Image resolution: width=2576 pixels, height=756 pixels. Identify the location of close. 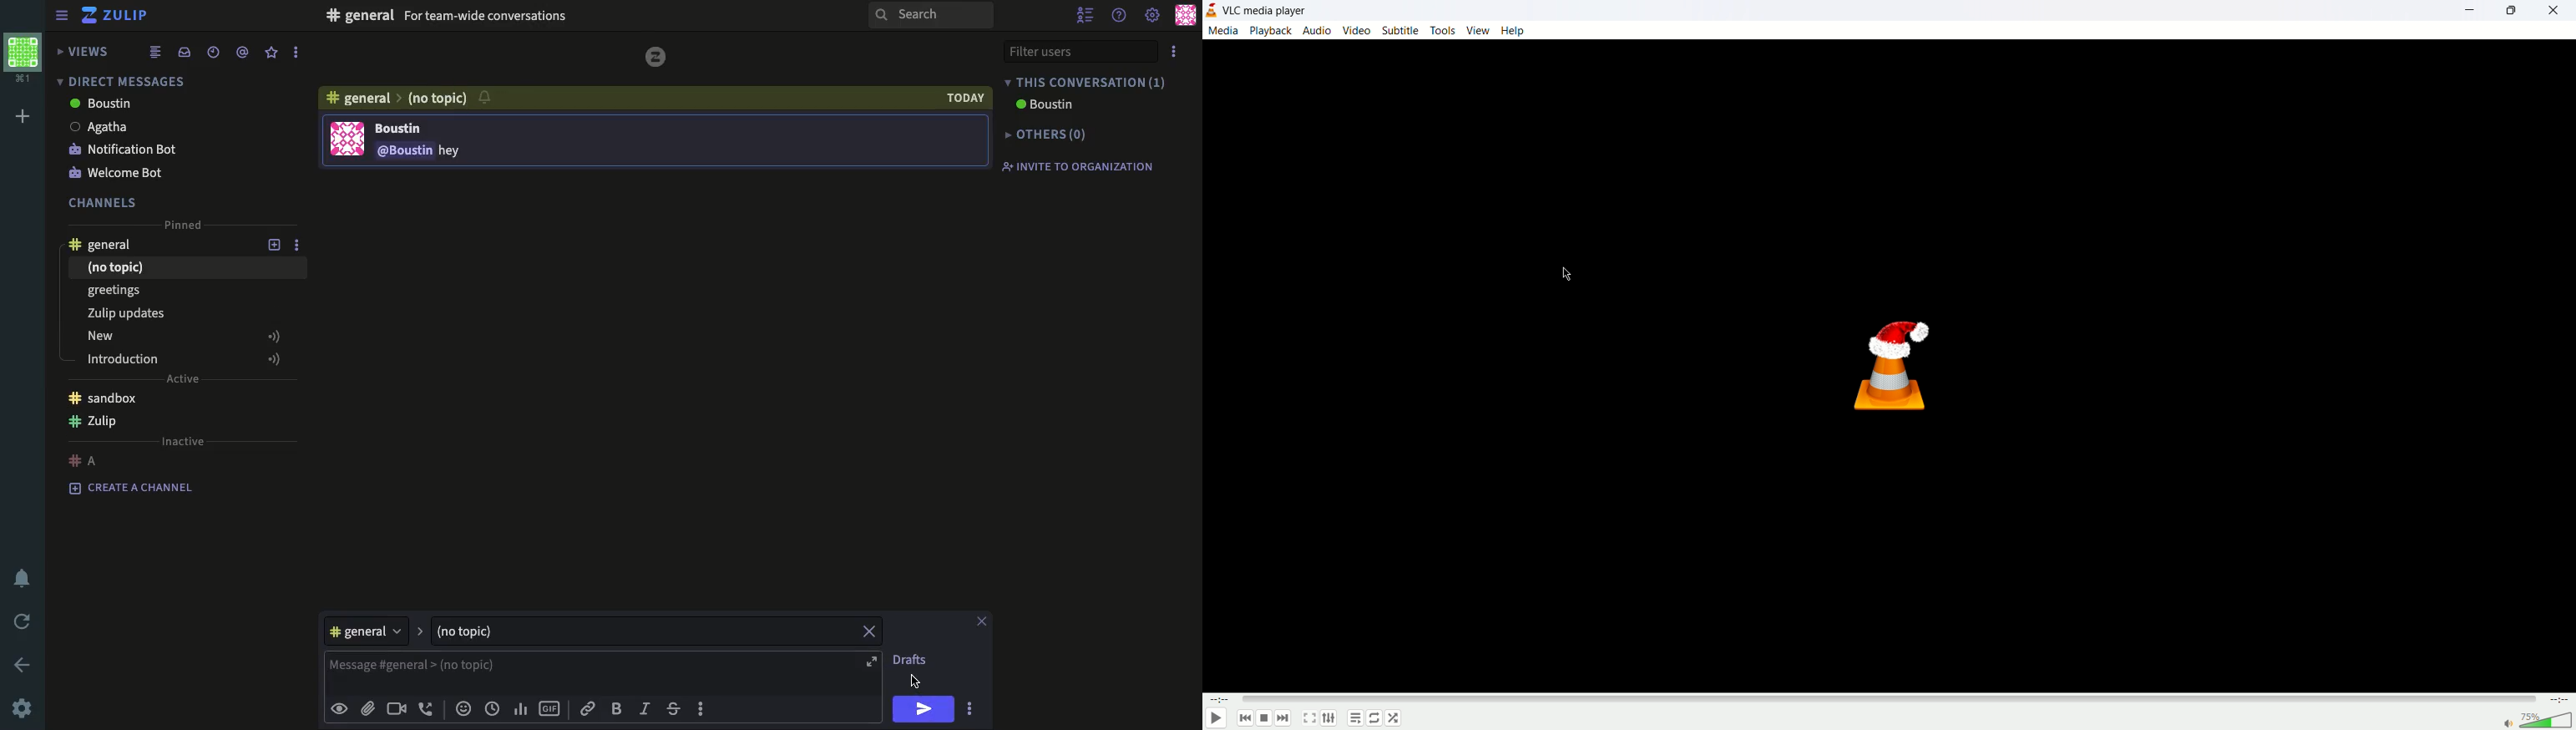
(2558, 9).